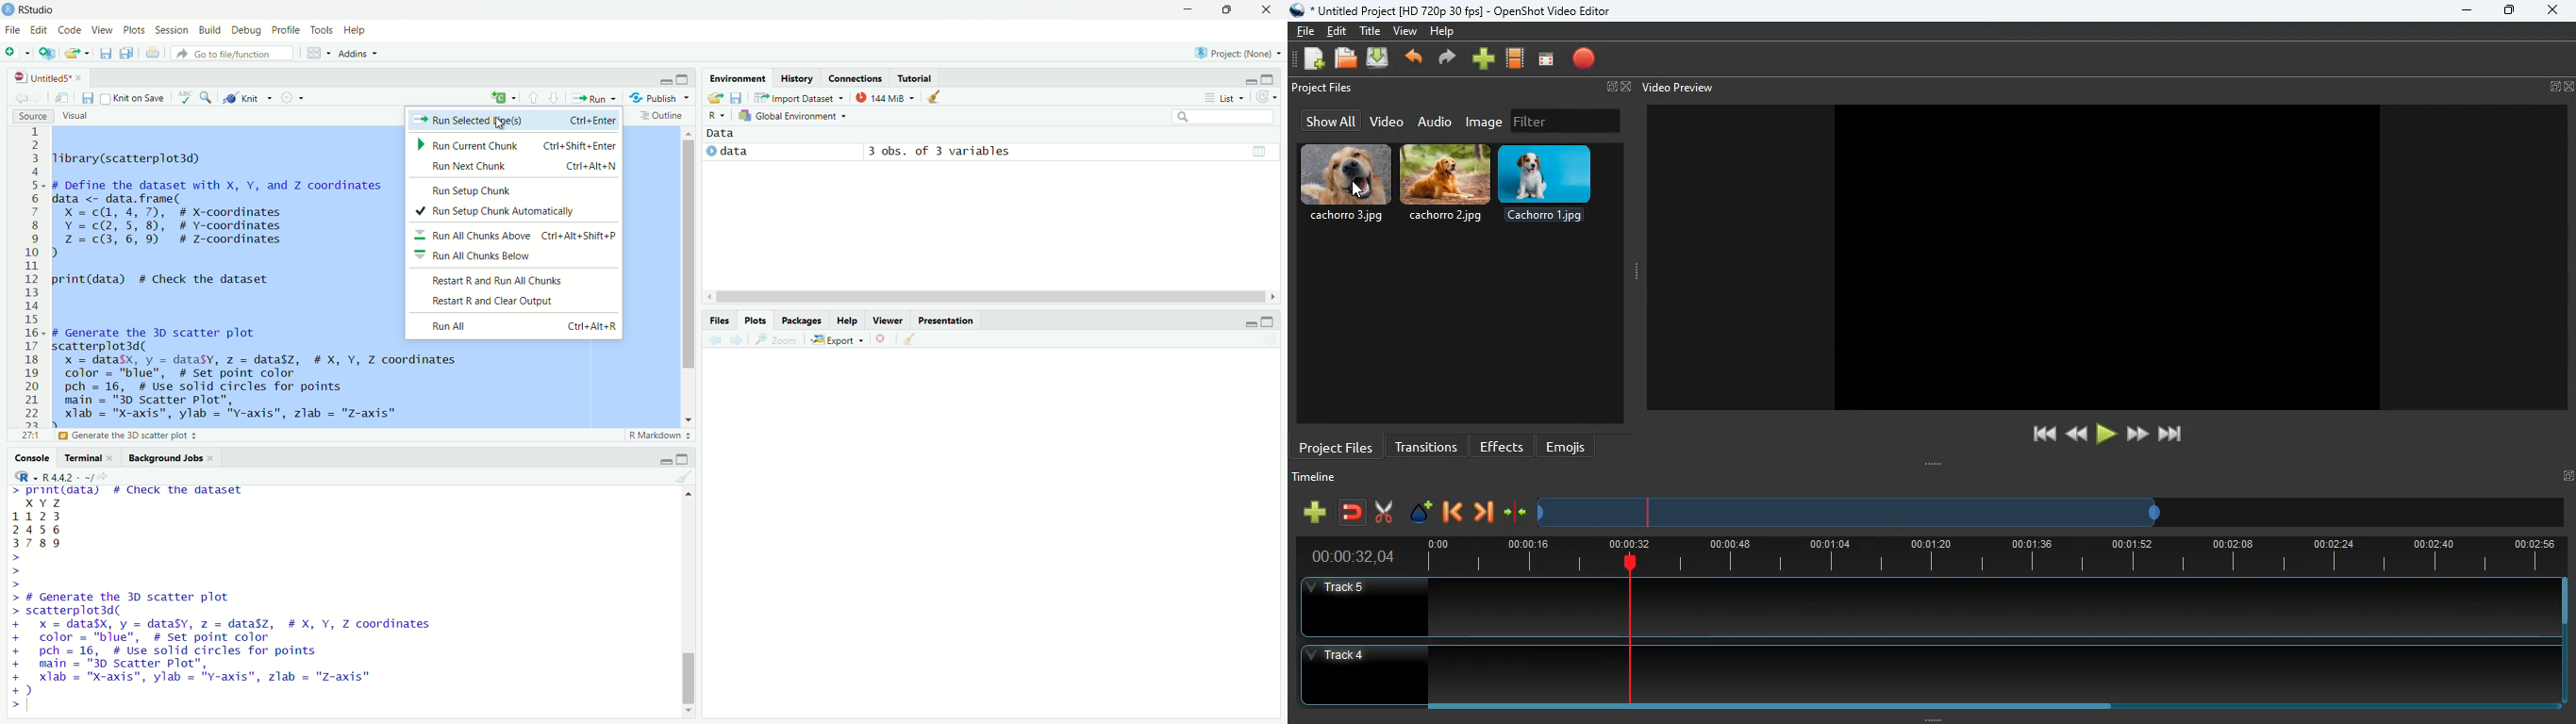 This screenshot has height=728, width=2576. What do you see at coordinates (235, 53) in the screenshot?
I see `go to file/function` at bounding box center [235, 53].